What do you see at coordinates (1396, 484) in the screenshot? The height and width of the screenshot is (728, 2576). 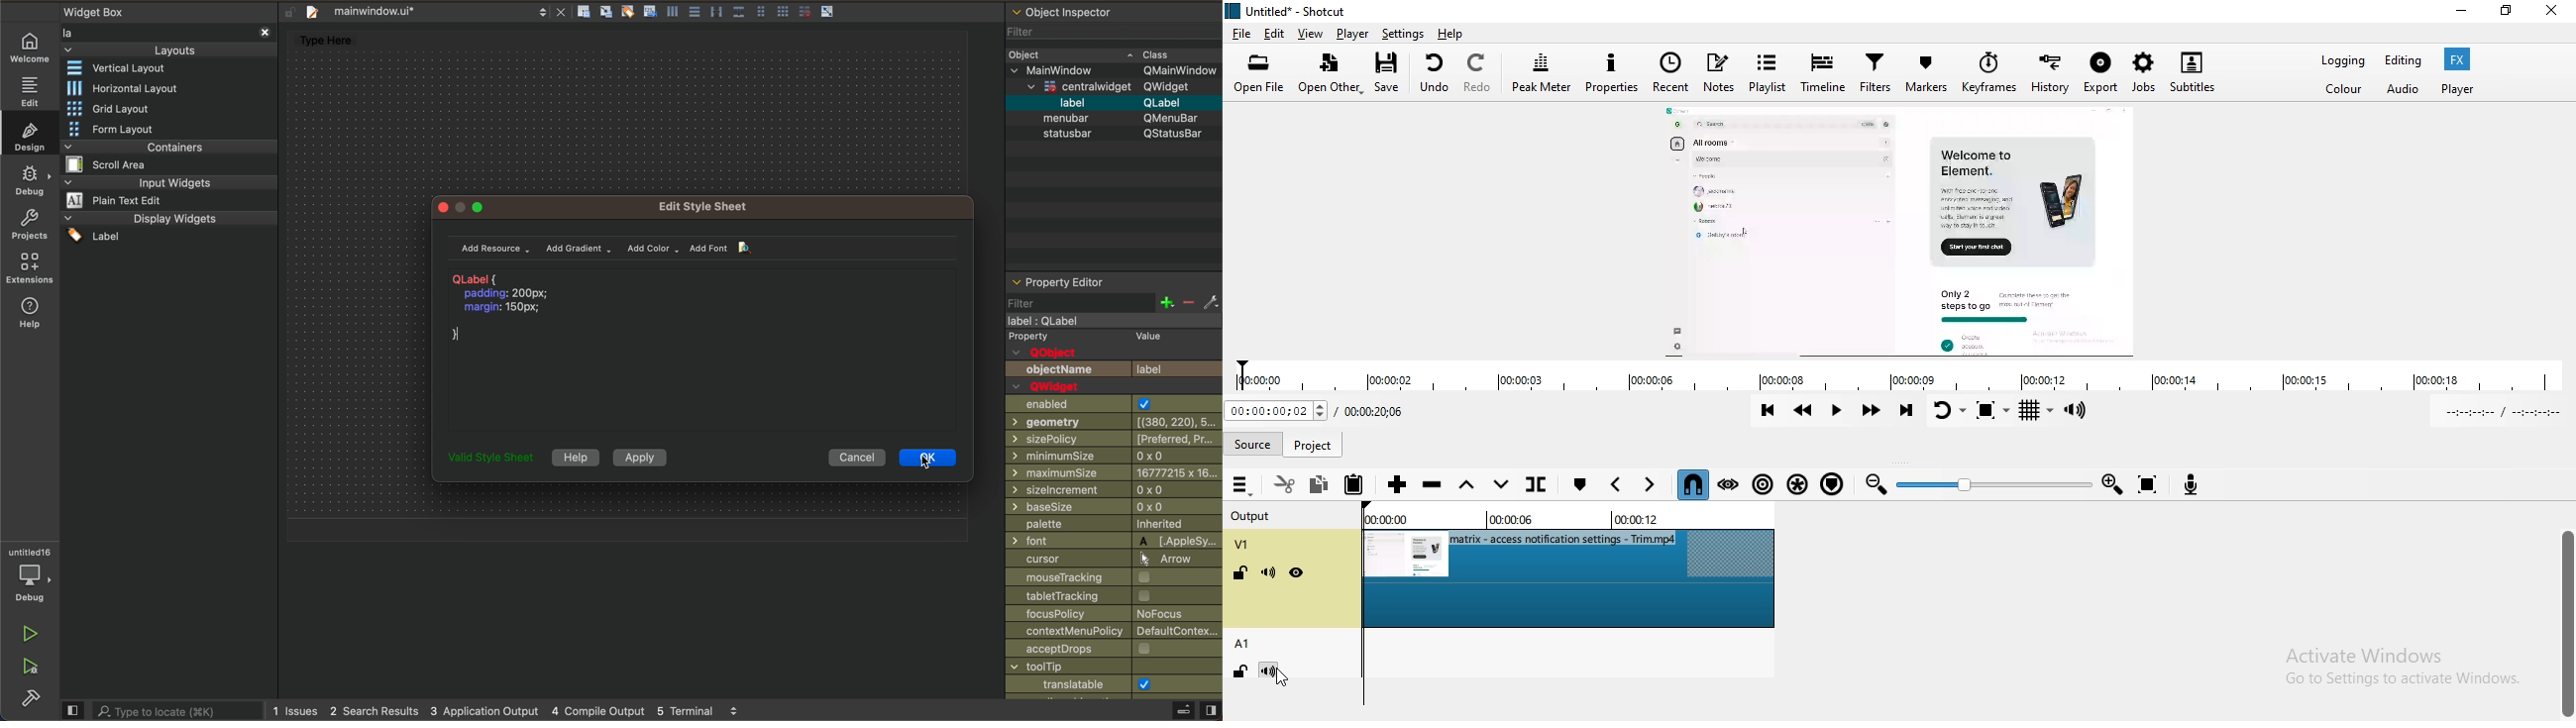 I see `Append` at bounding box center [1396, 484].